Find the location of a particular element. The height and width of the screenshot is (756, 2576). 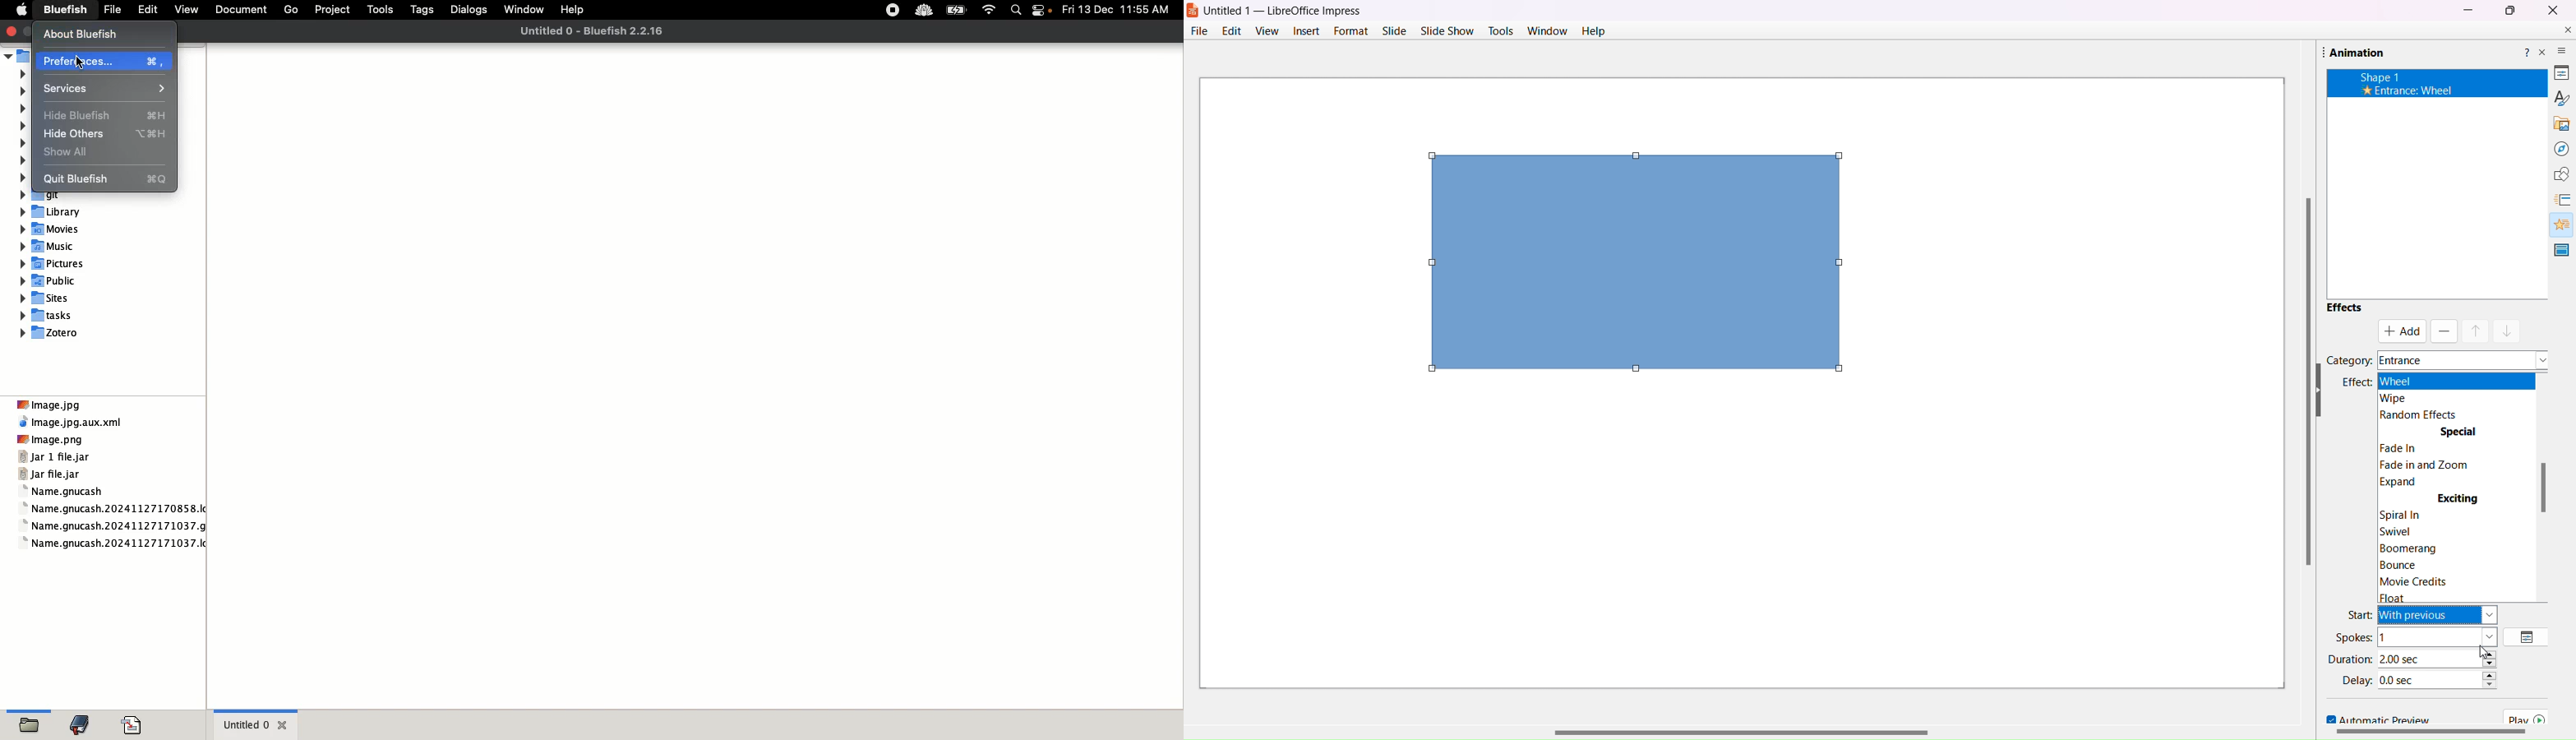

Window is located at coordinates (1548, 30).